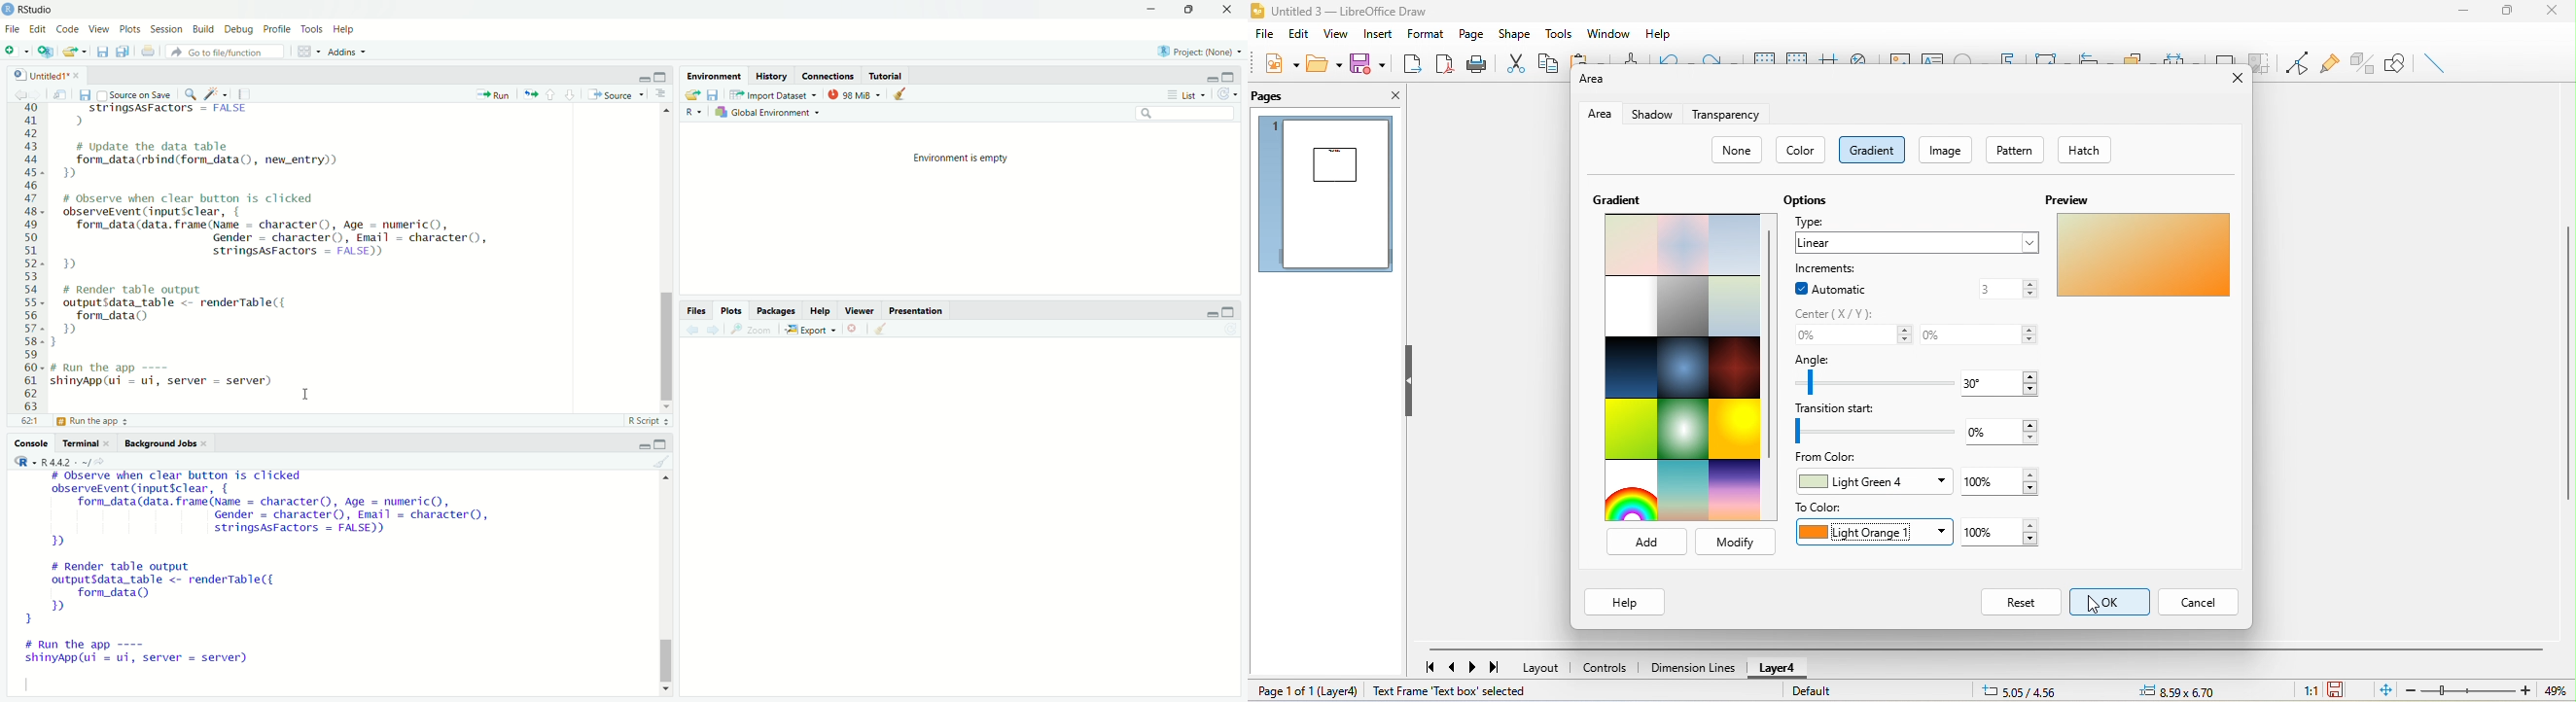 The image size is (2576, 728). I want to click on london mist, so click(1683, 307).